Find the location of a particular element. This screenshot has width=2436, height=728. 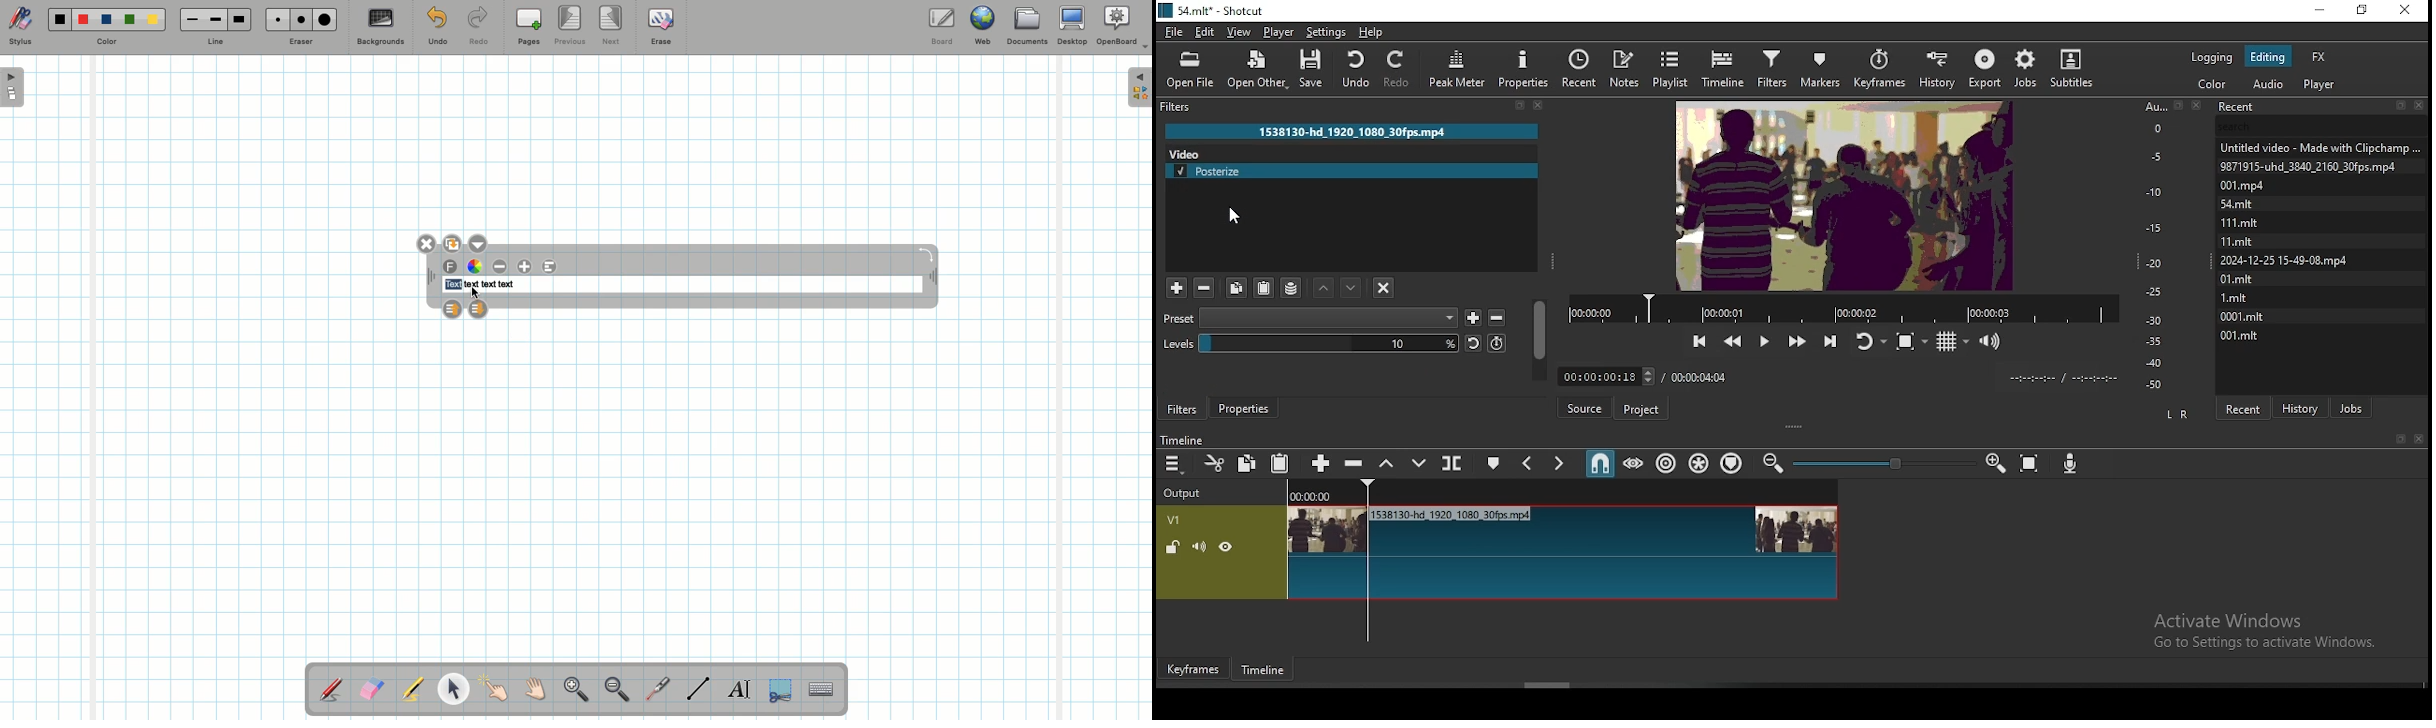

preset is located at coordinates (1310, 318).